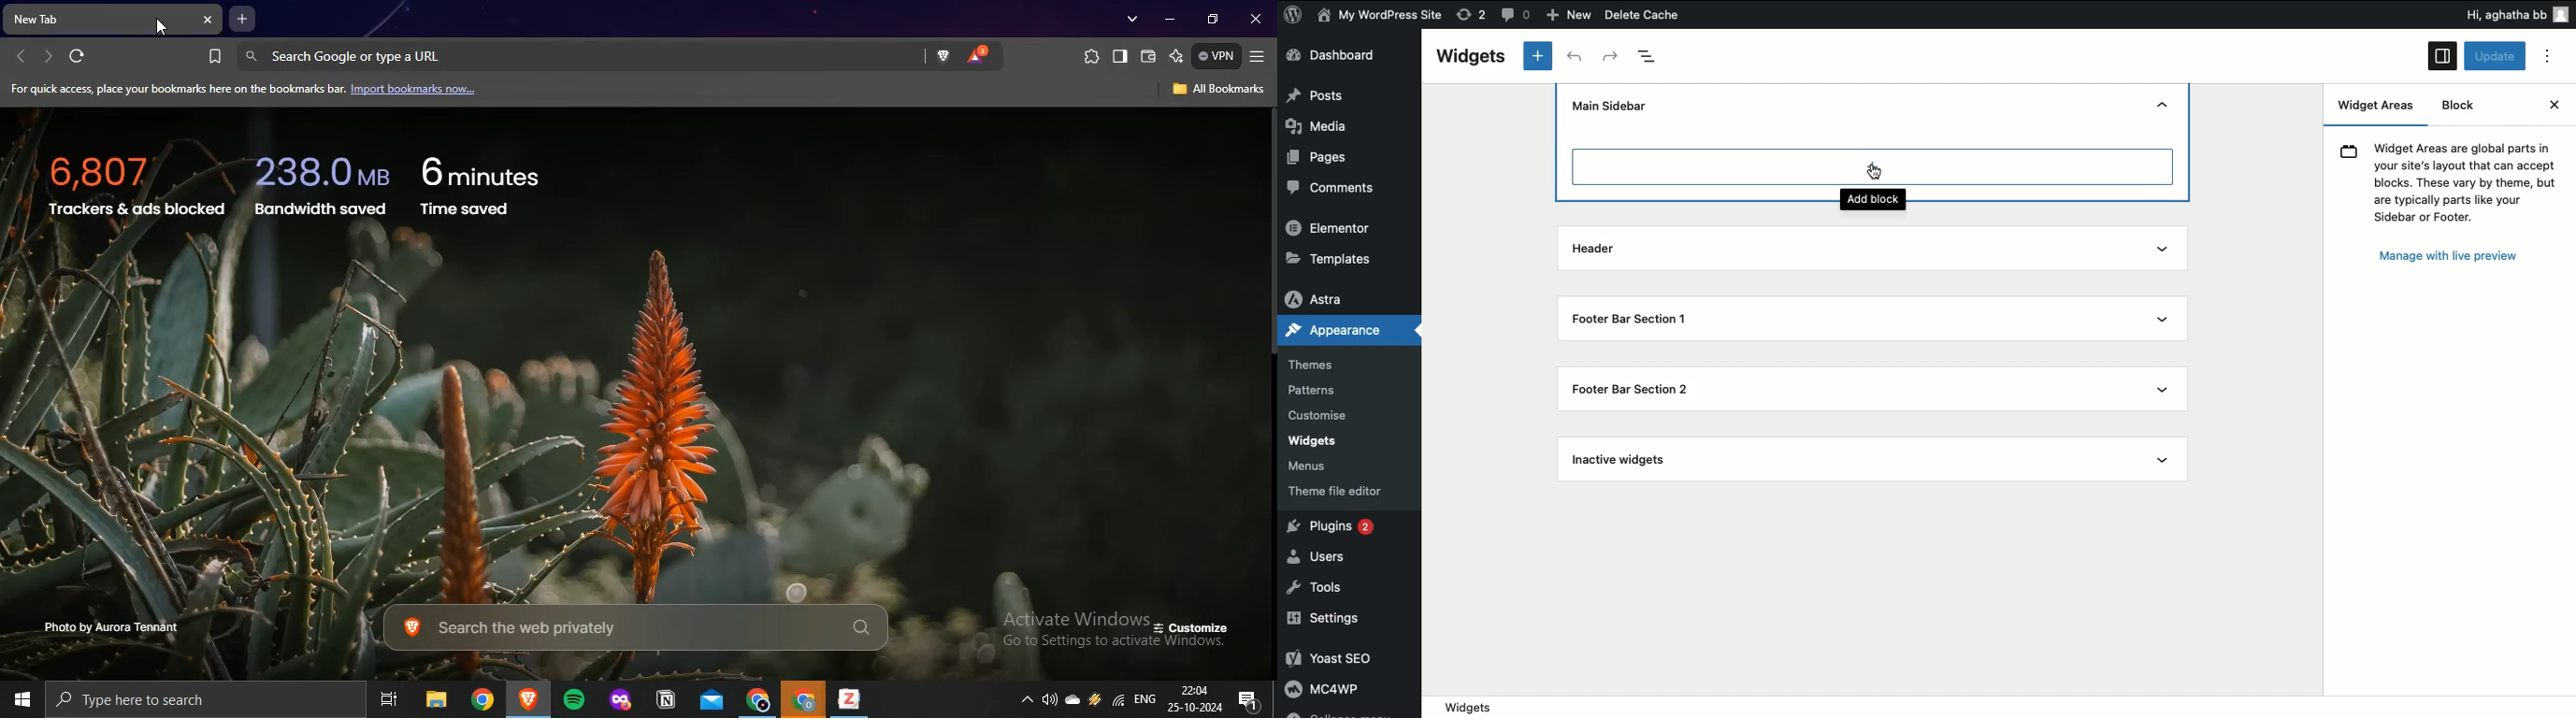  I want to click on comments, so click(1517, 16).